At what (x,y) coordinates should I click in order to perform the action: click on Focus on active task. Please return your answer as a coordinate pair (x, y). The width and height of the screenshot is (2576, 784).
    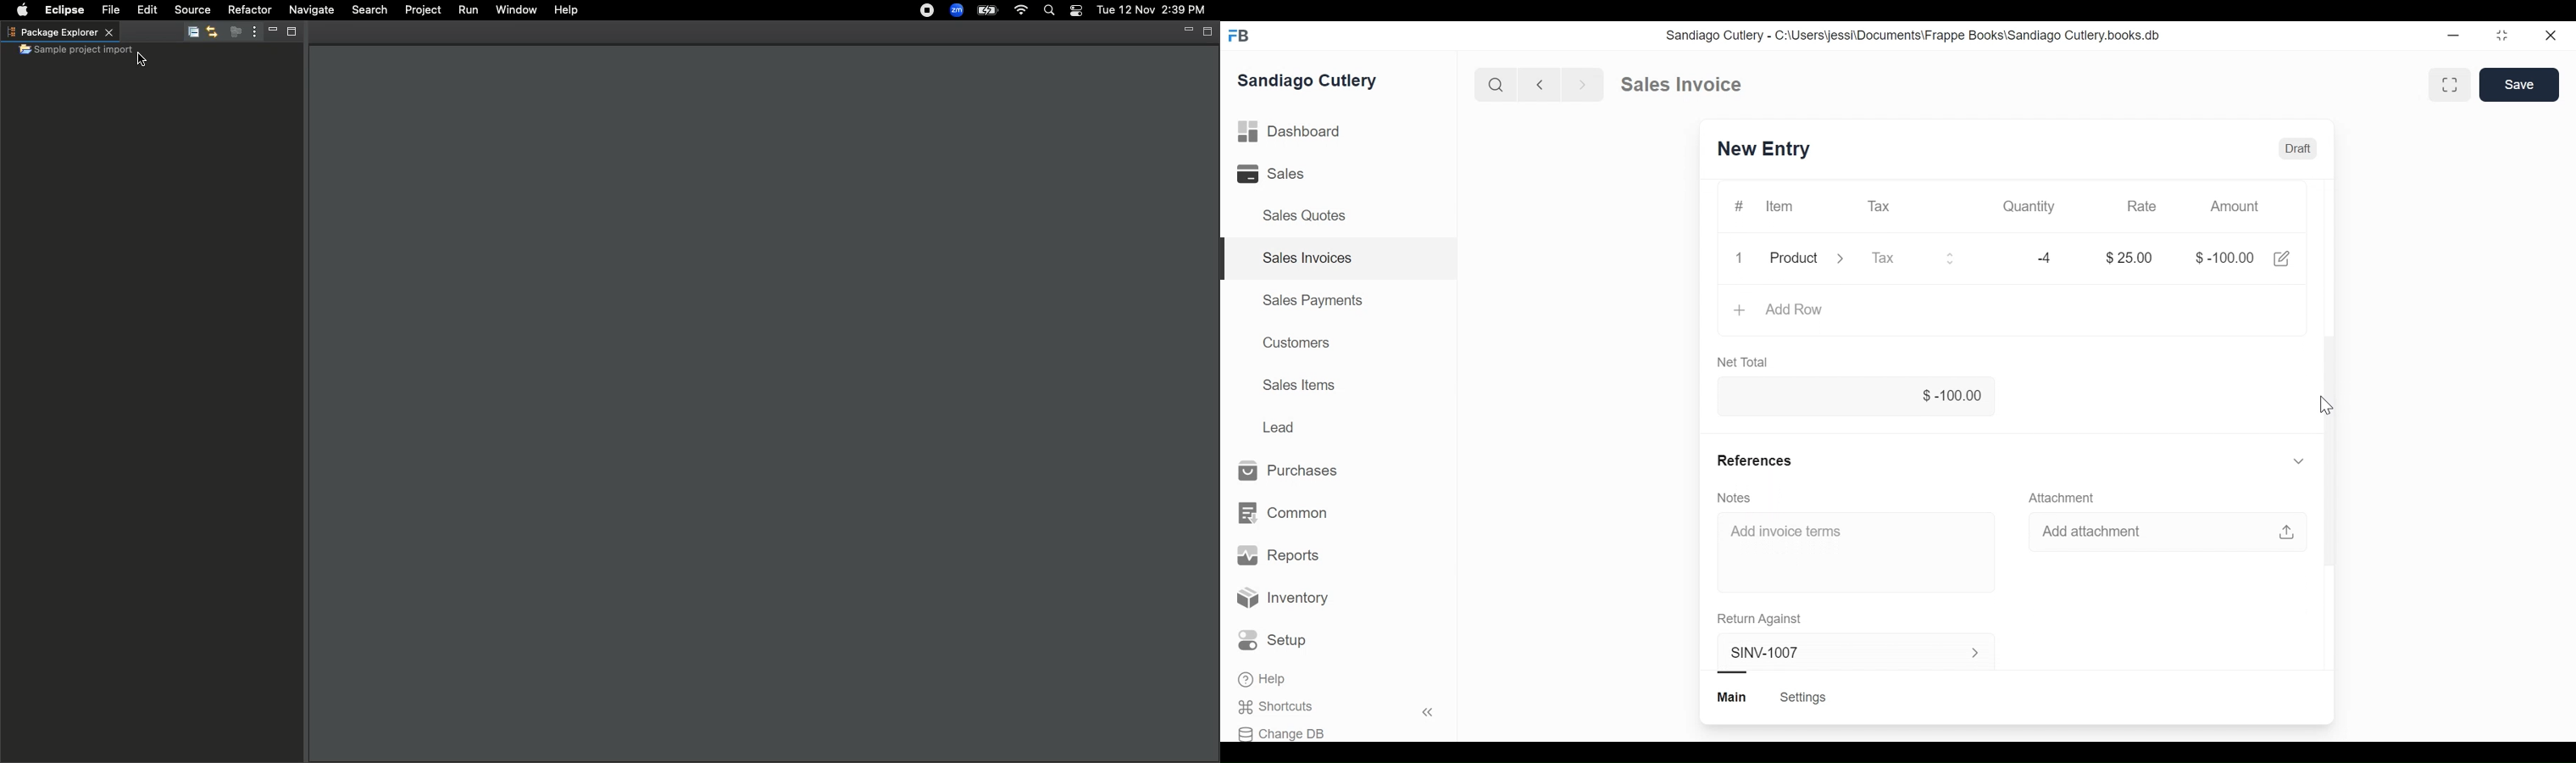
    Looking at the image, I should click on (230, 33).